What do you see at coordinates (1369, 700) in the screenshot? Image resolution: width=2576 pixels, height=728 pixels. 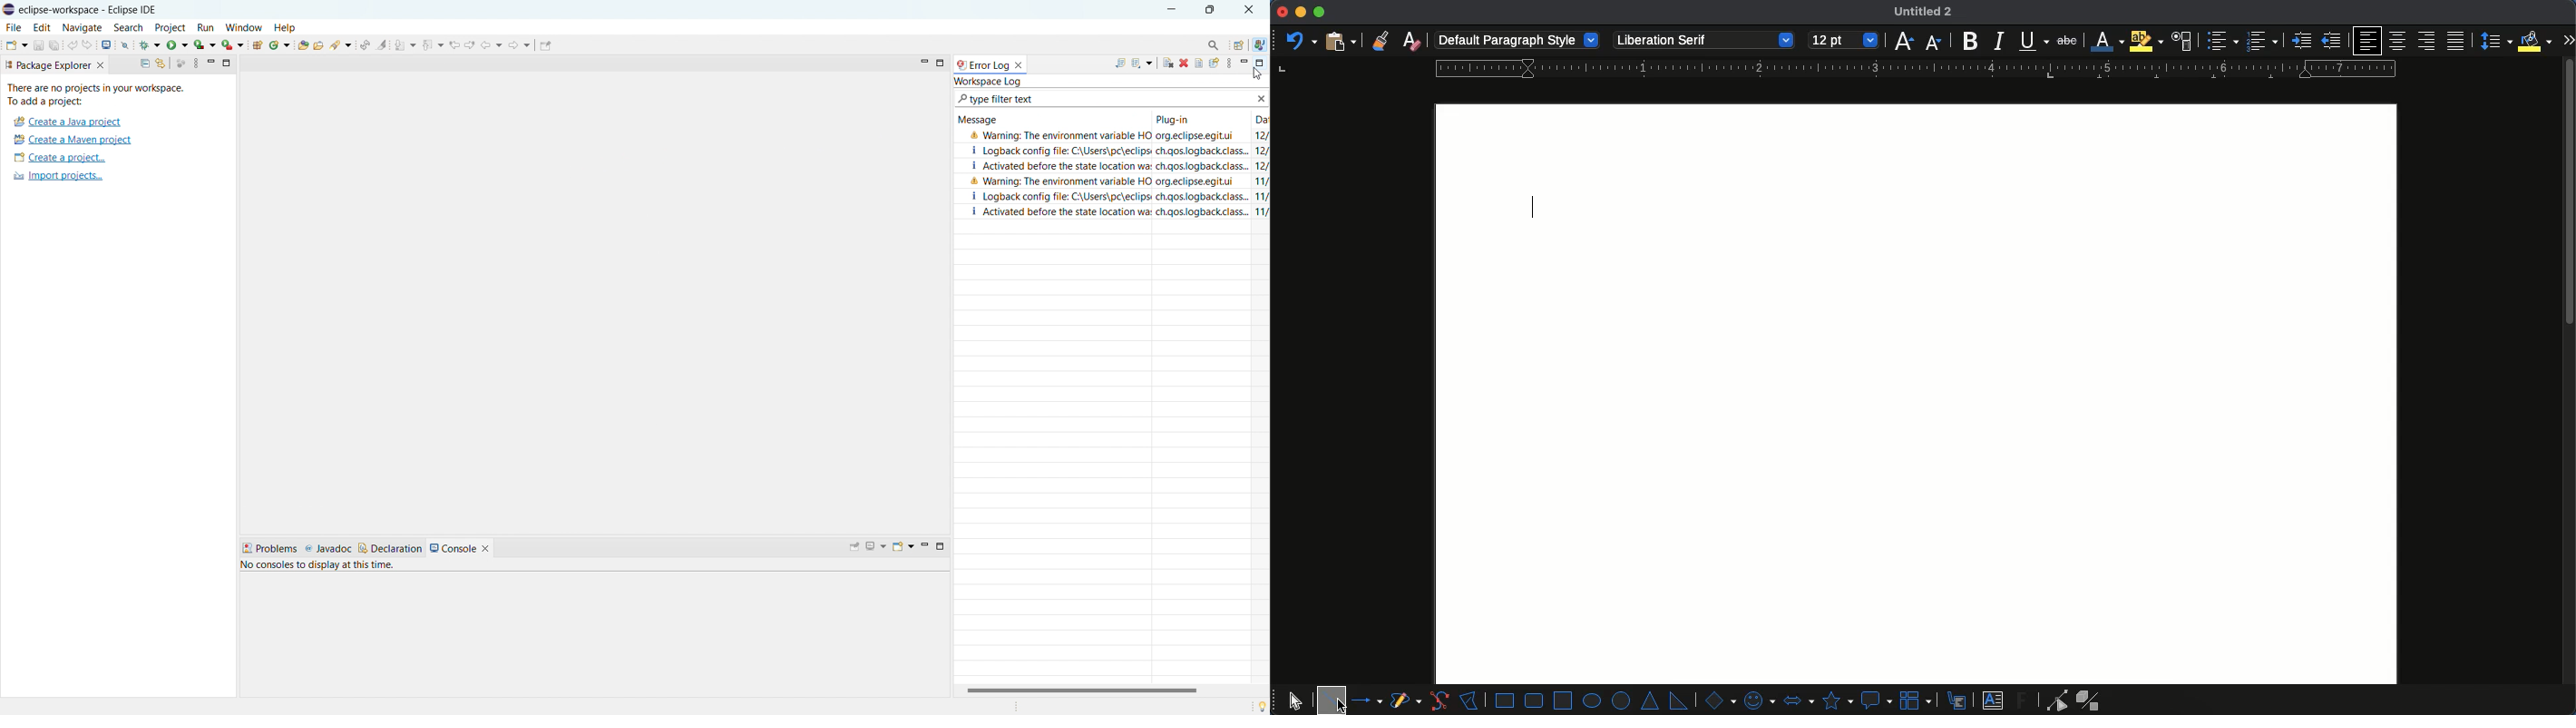 I see `lines and arrows` at bounding box center [1369, 700].